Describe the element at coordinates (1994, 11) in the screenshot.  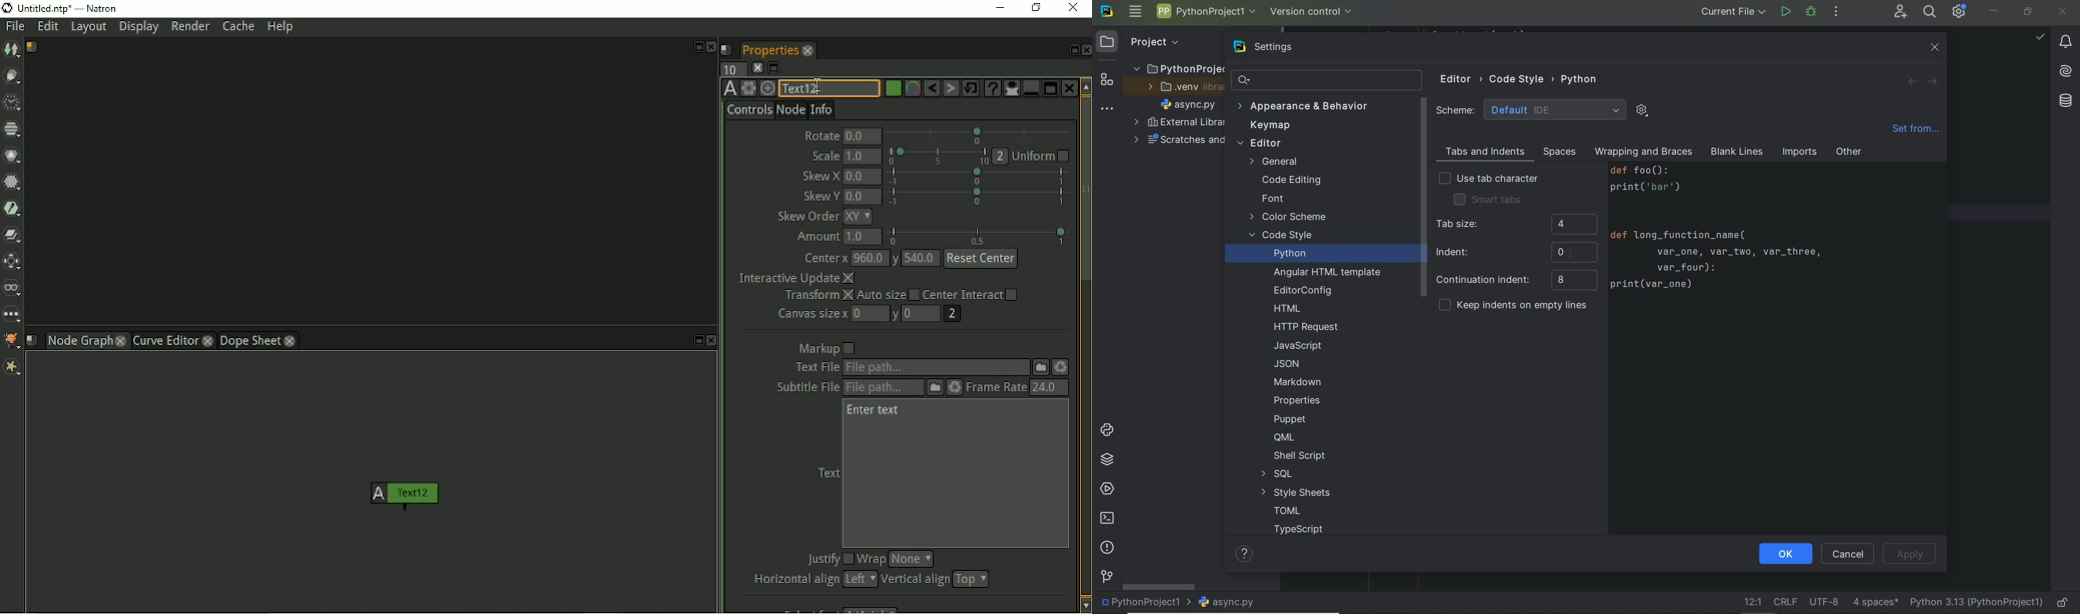
I see `minimize` at that location.